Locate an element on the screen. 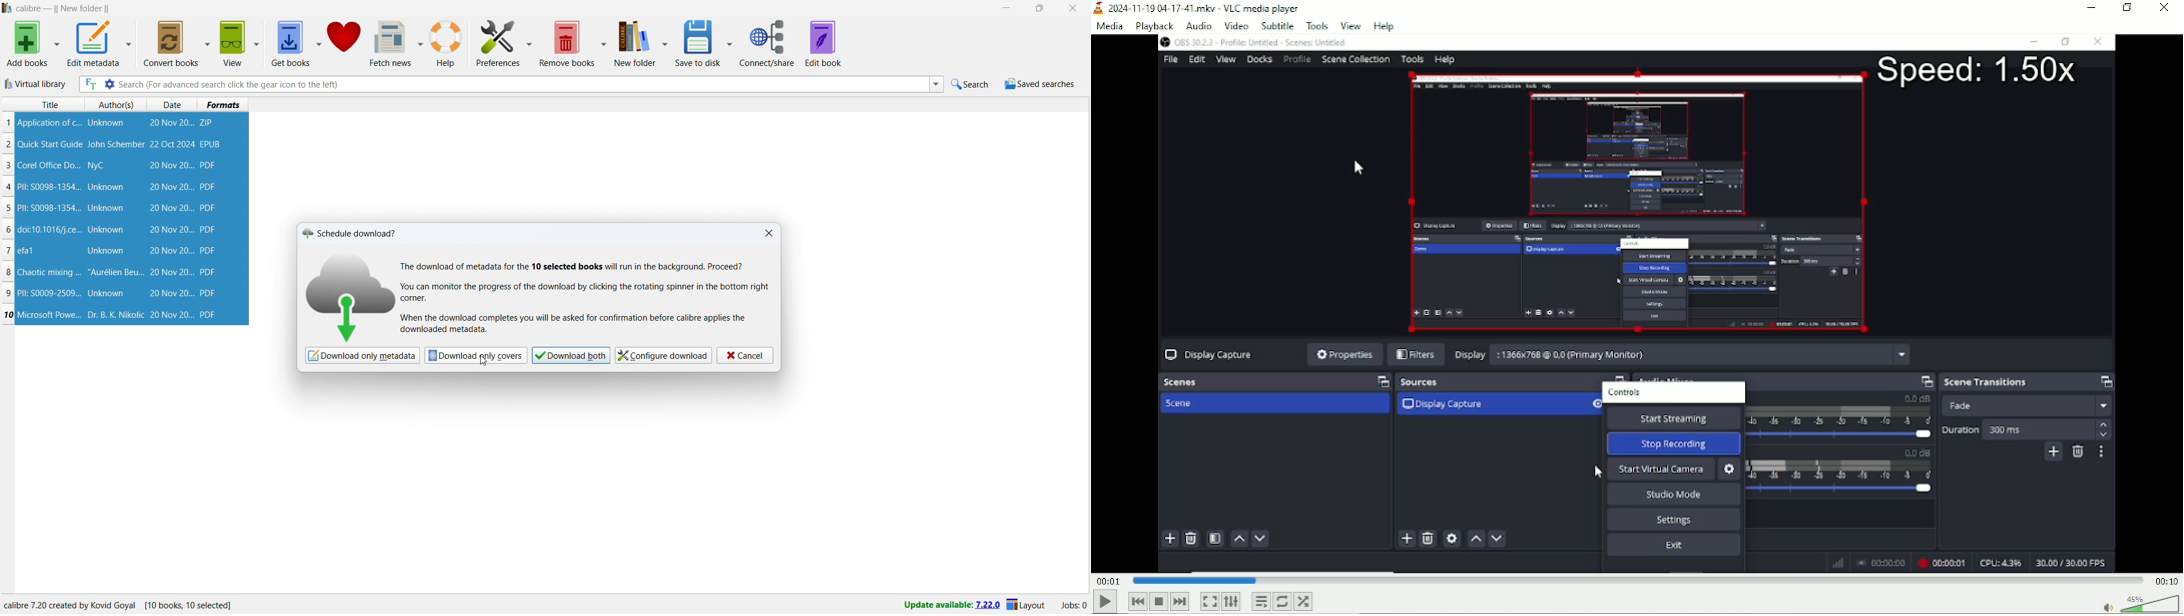 The image size is (2184, 616). 10 is located at coordinates (9, 314).